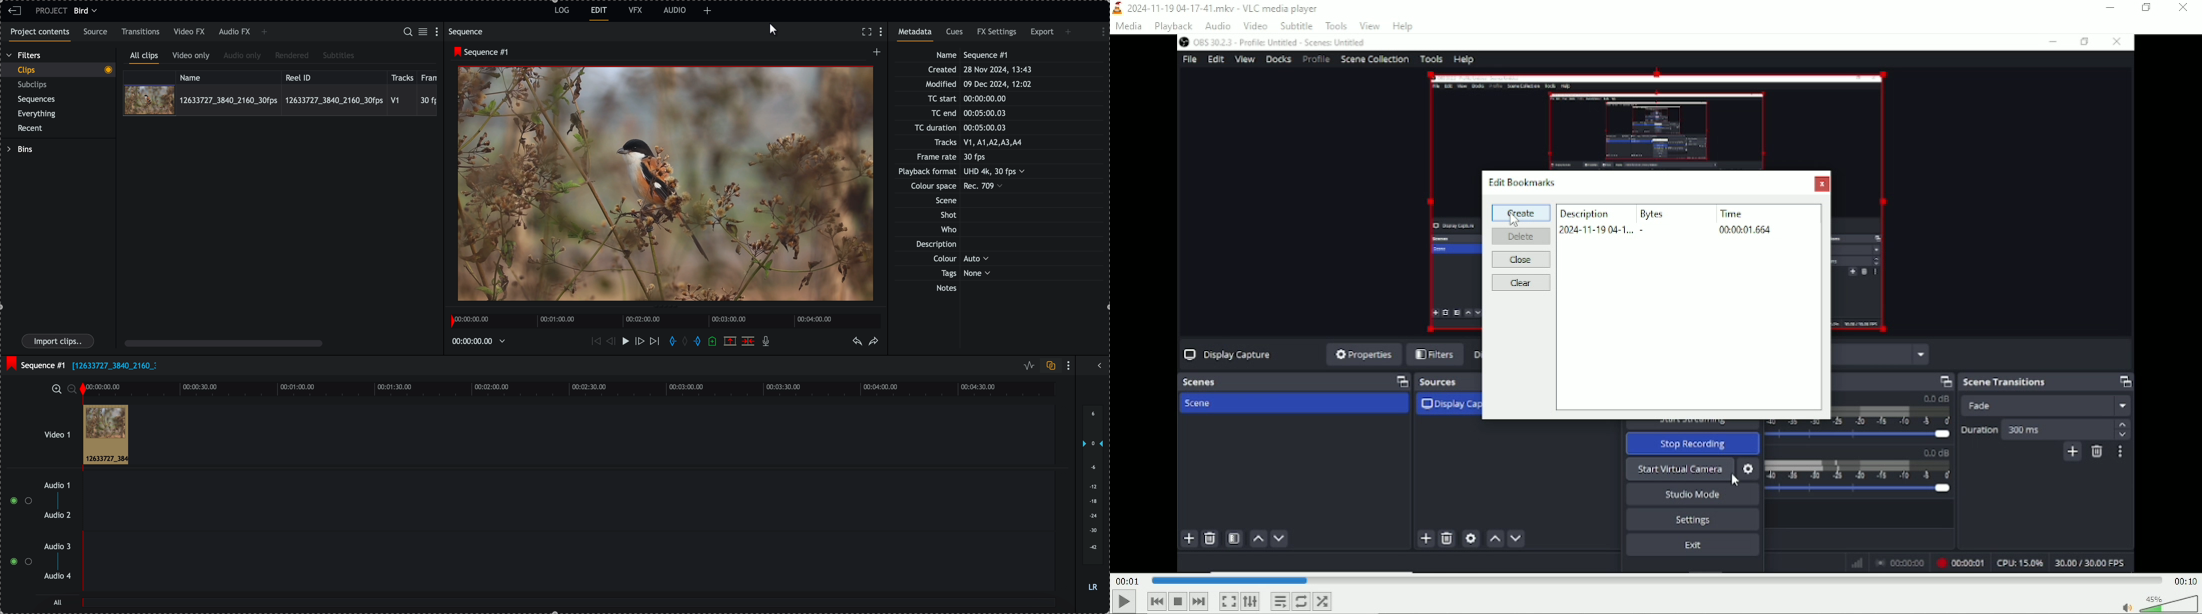  I want to click on audio 3, so click(59, 547).